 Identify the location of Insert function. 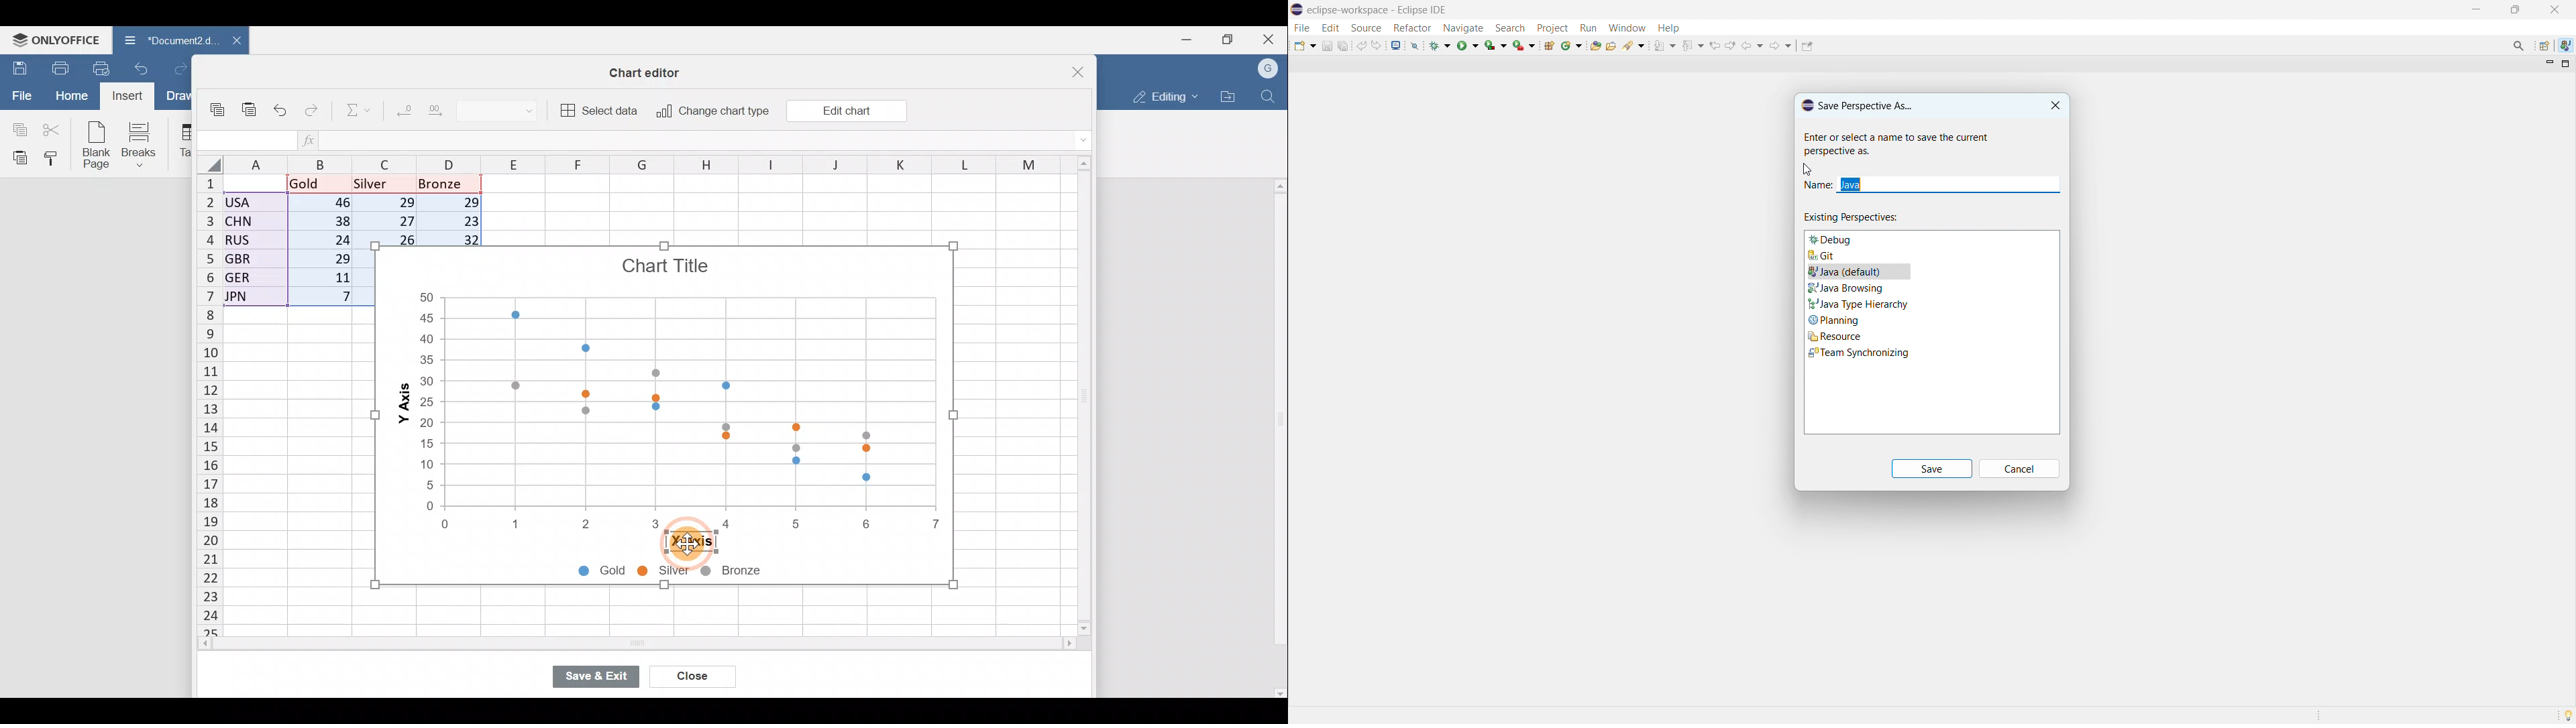
(311, 139).